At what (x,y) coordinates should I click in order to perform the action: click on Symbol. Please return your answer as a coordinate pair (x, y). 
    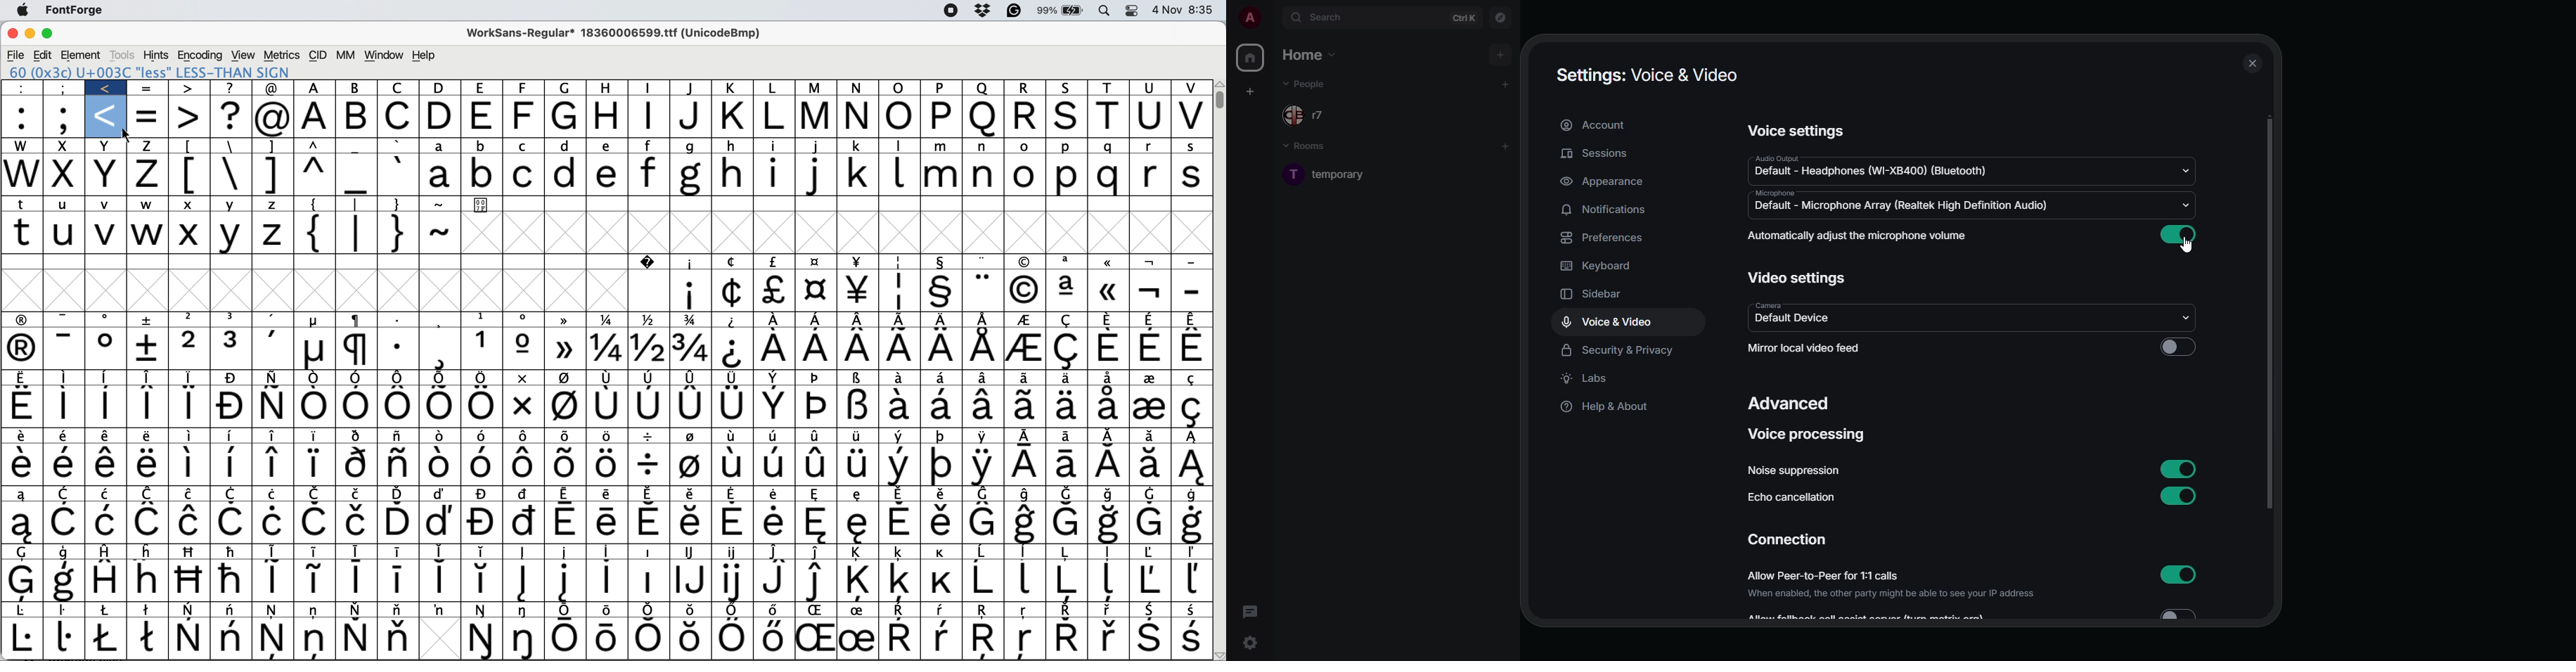
    Looking at the image, I should click on (858, 378).